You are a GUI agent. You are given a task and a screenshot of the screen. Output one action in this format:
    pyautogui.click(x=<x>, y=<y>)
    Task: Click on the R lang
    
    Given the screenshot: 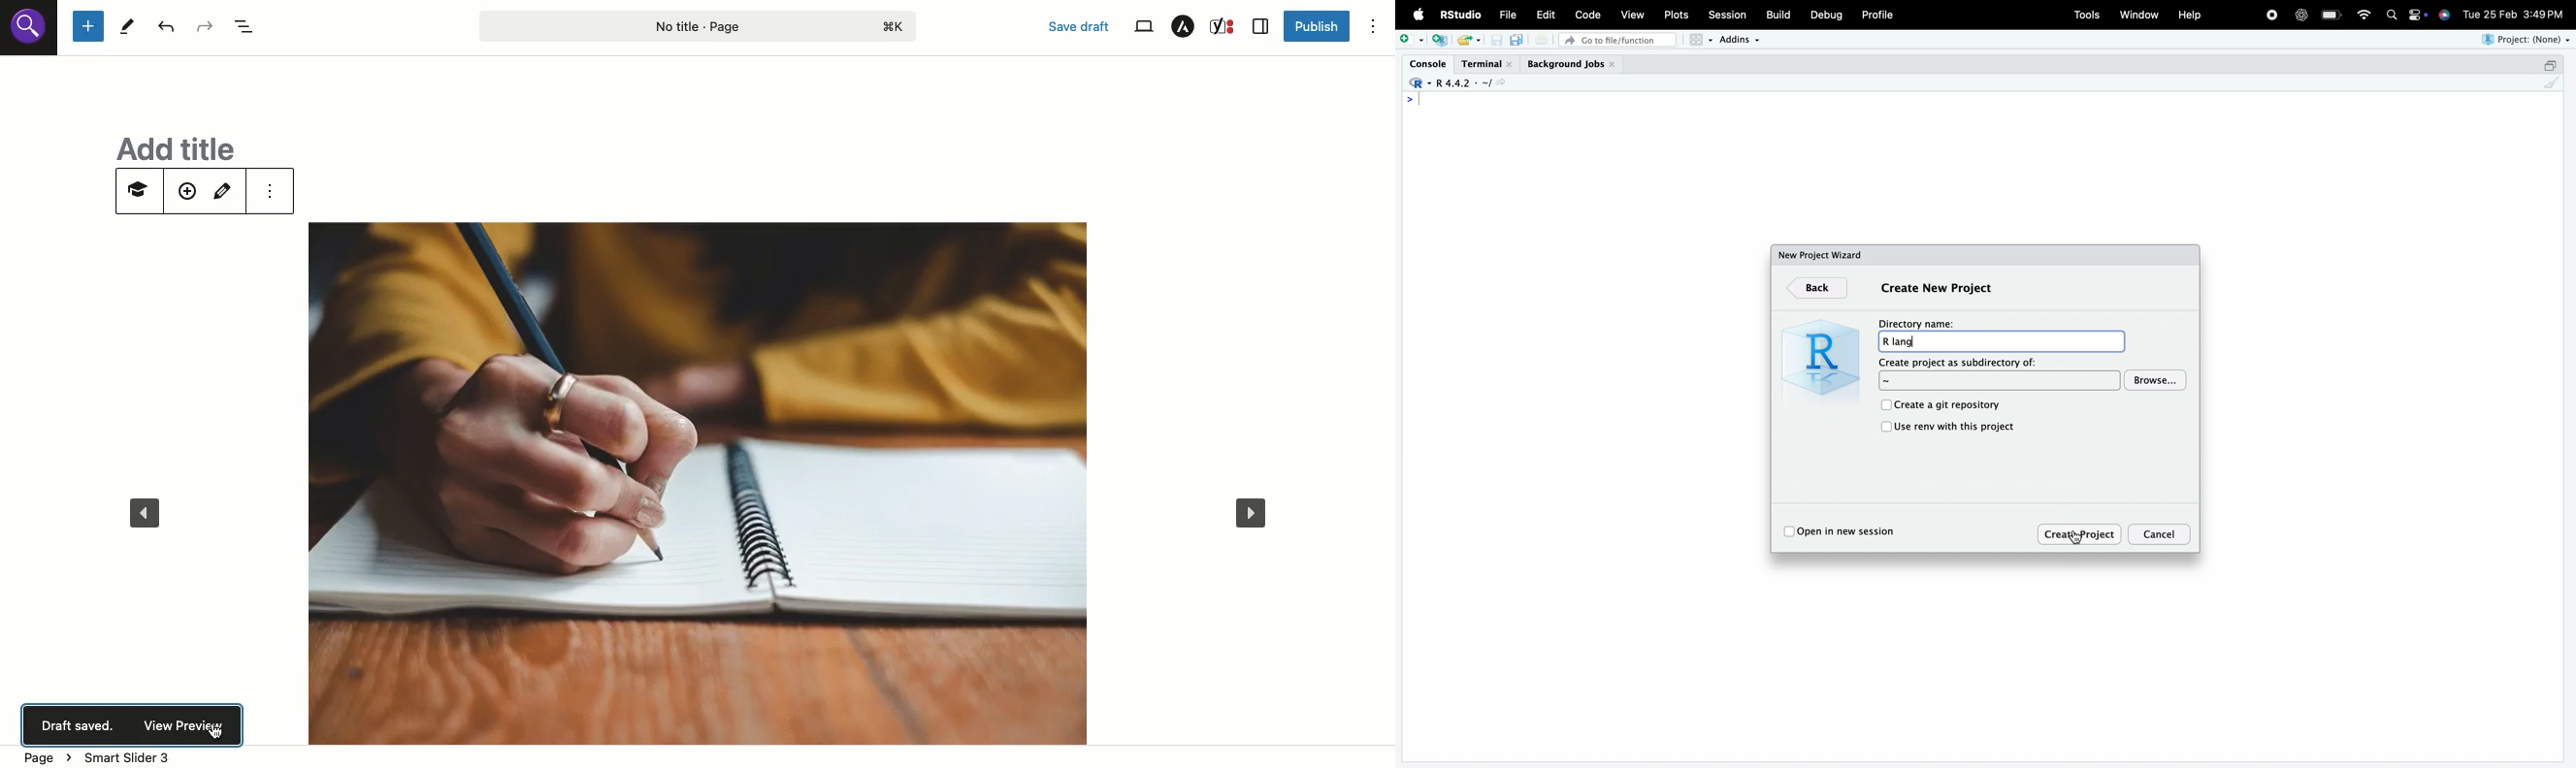 What is the action you would take?
    pyautogui.click(x=2002, y=341)
    